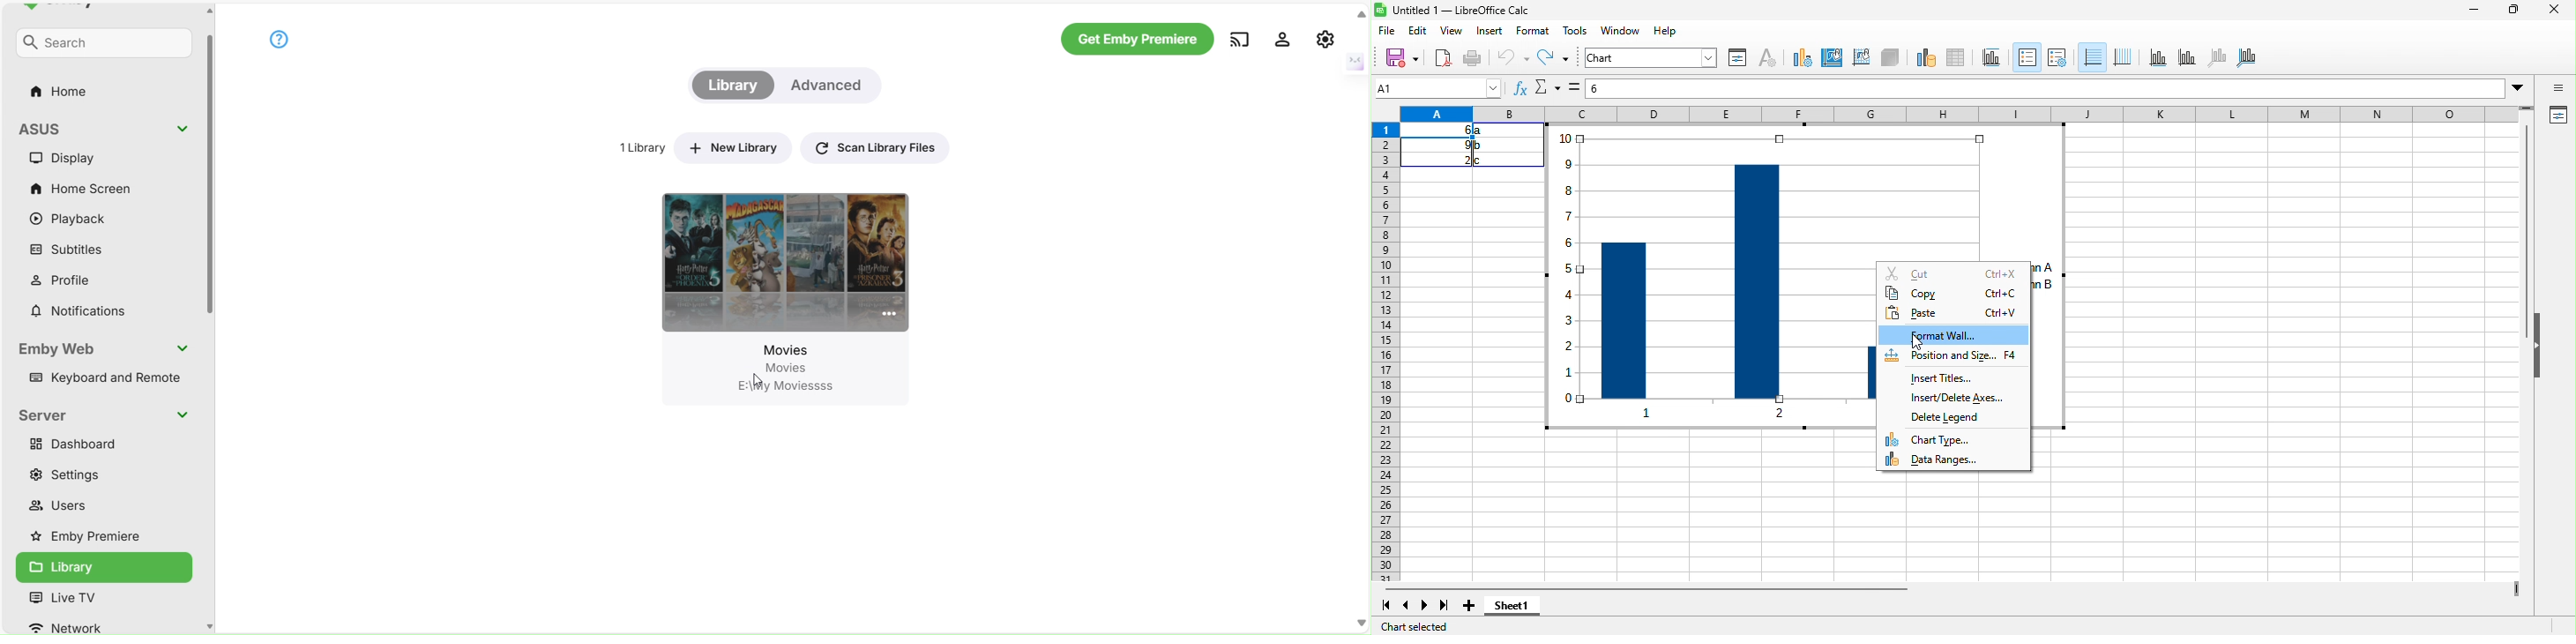 This screenshot has height=644, width=2576. What do you see at coordinates (1916, 340) in the screenshot?
I see `cursor movement` at bounding box center [1916, 340].